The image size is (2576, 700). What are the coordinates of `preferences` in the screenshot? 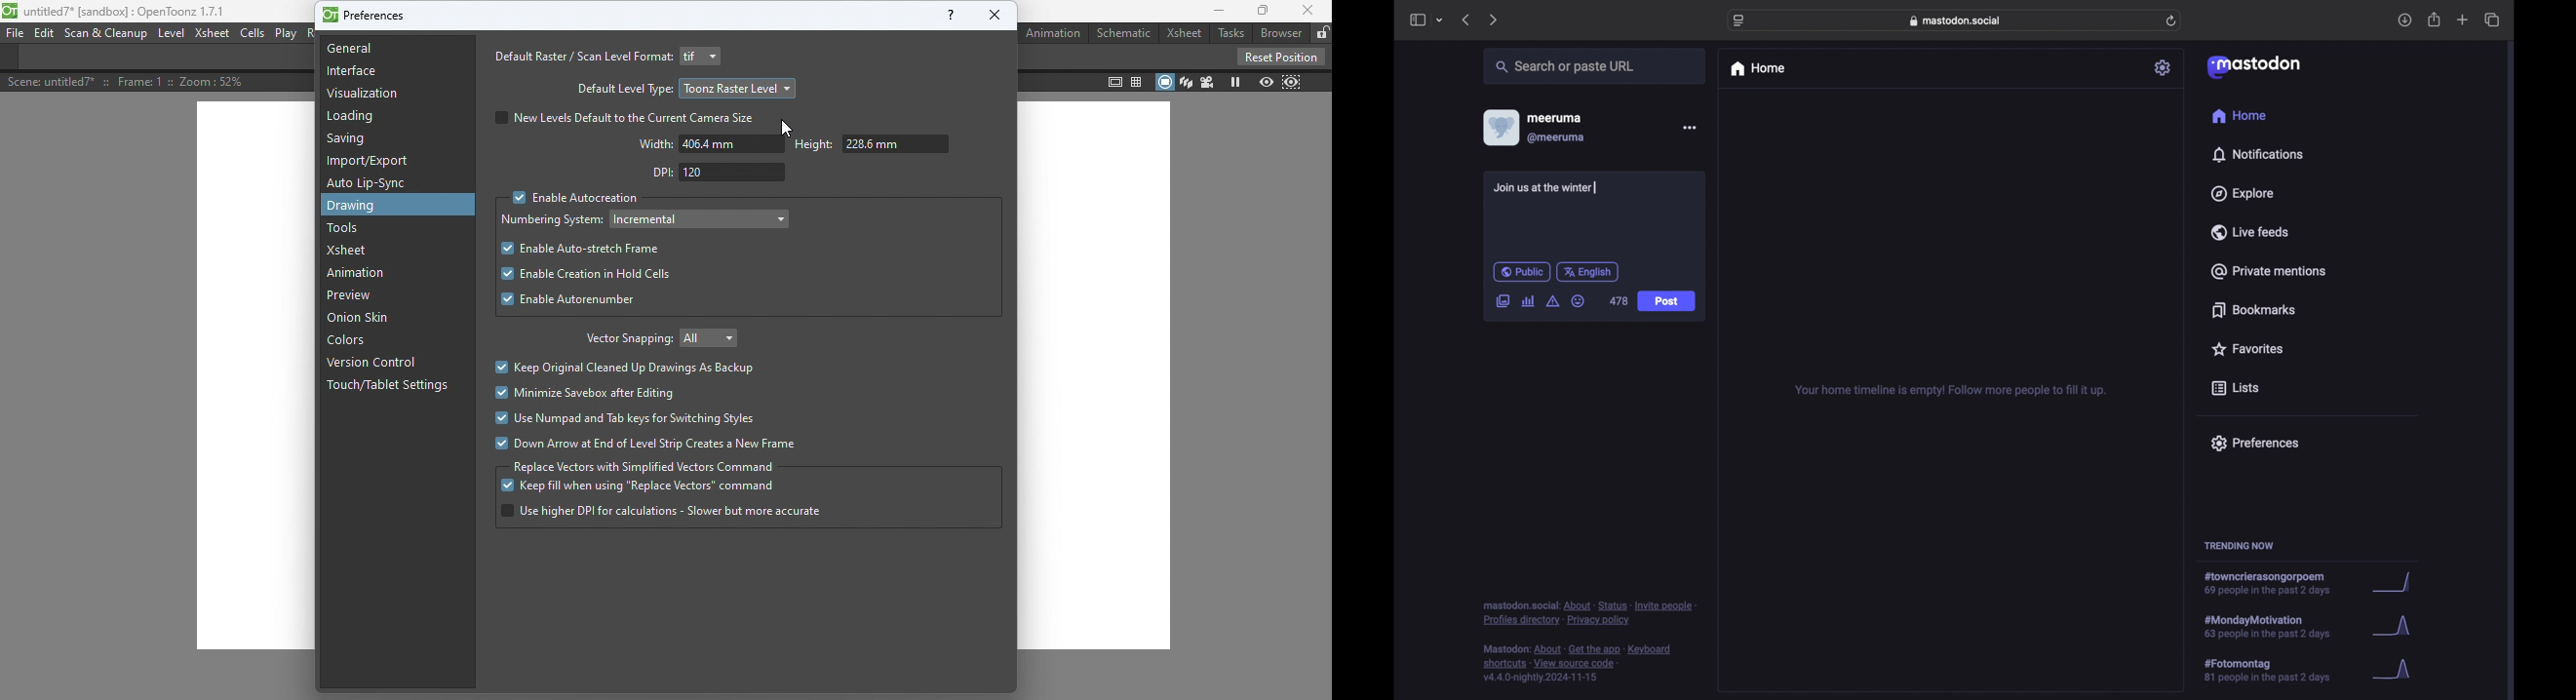 It's located at (2254, 442).